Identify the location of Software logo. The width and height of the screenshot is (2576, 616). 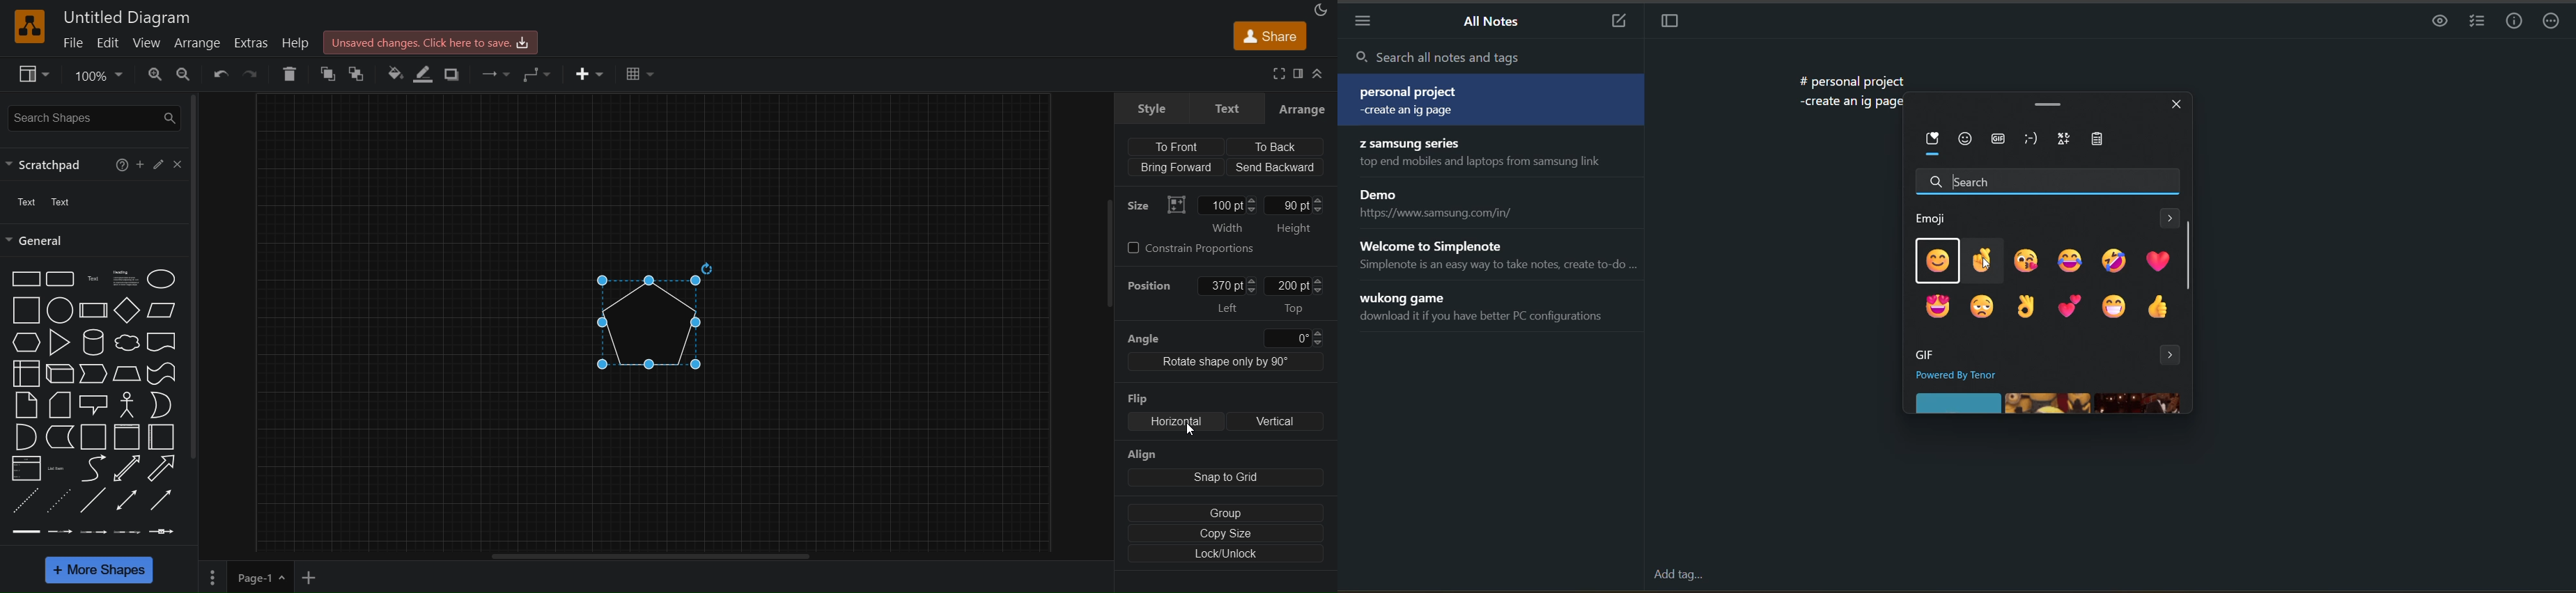
(30, 26).